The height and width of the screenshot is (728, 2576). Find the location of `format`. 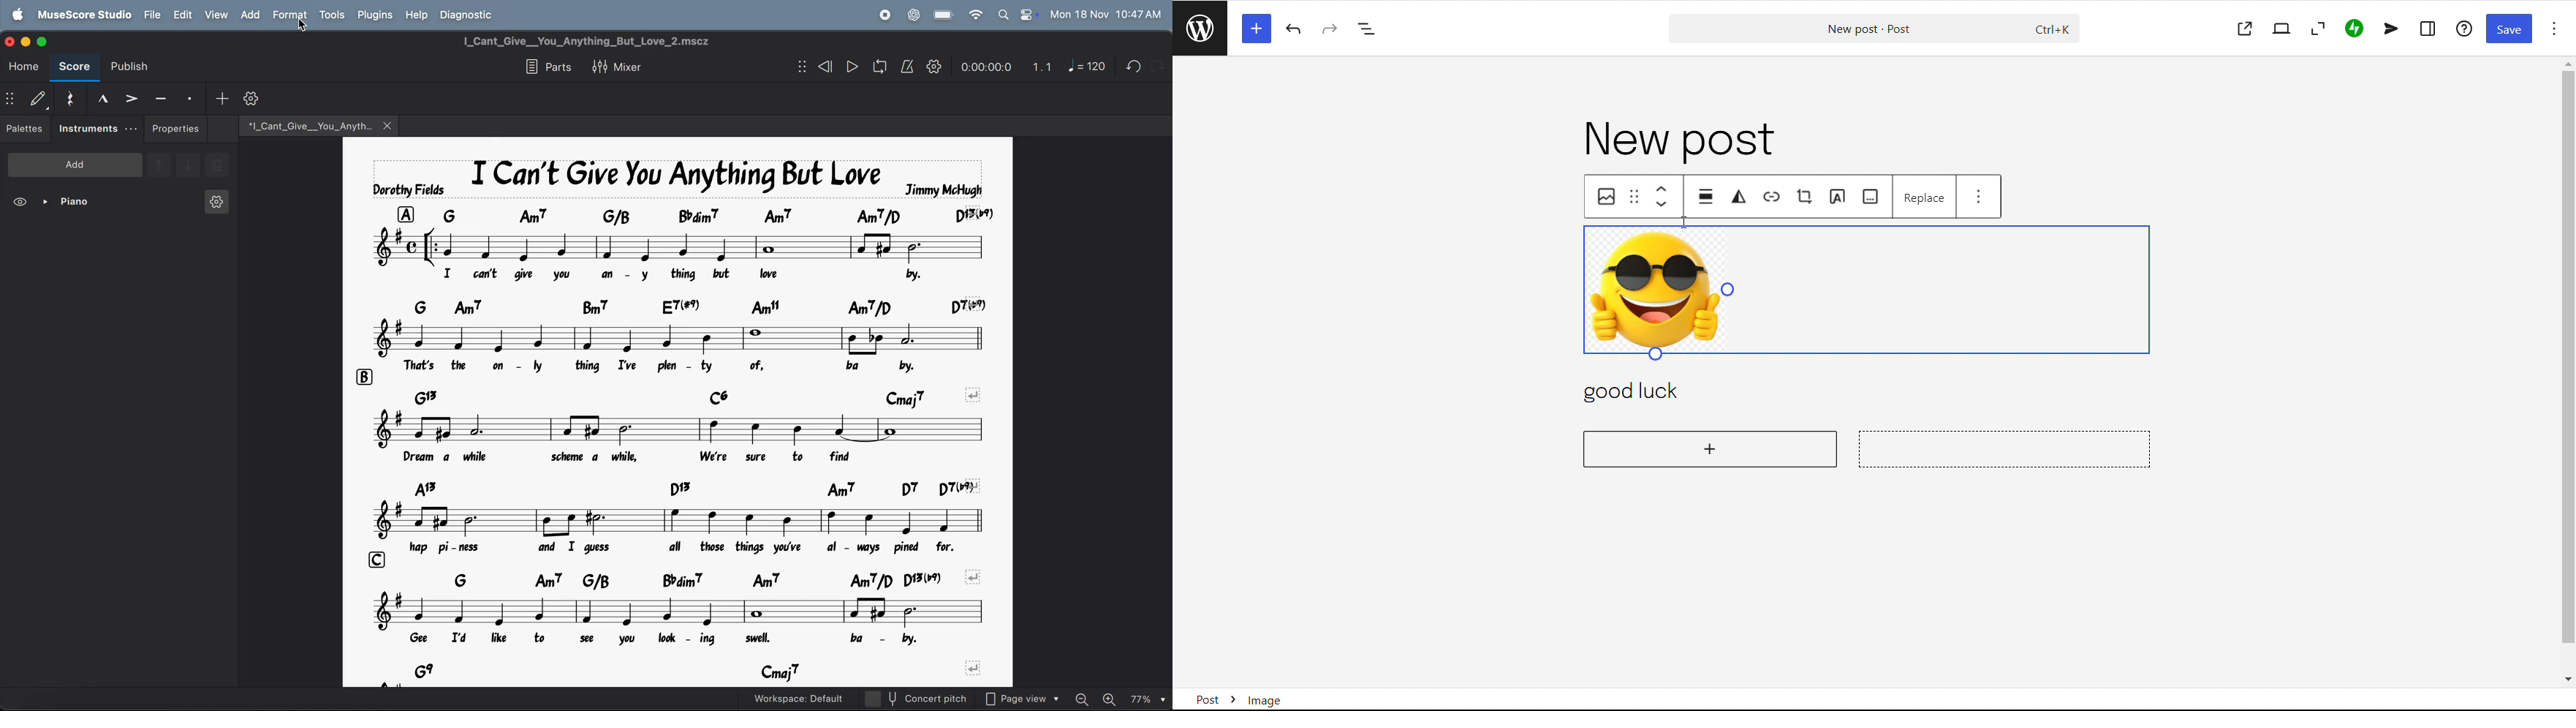

format is located at coordinates (289, 15).